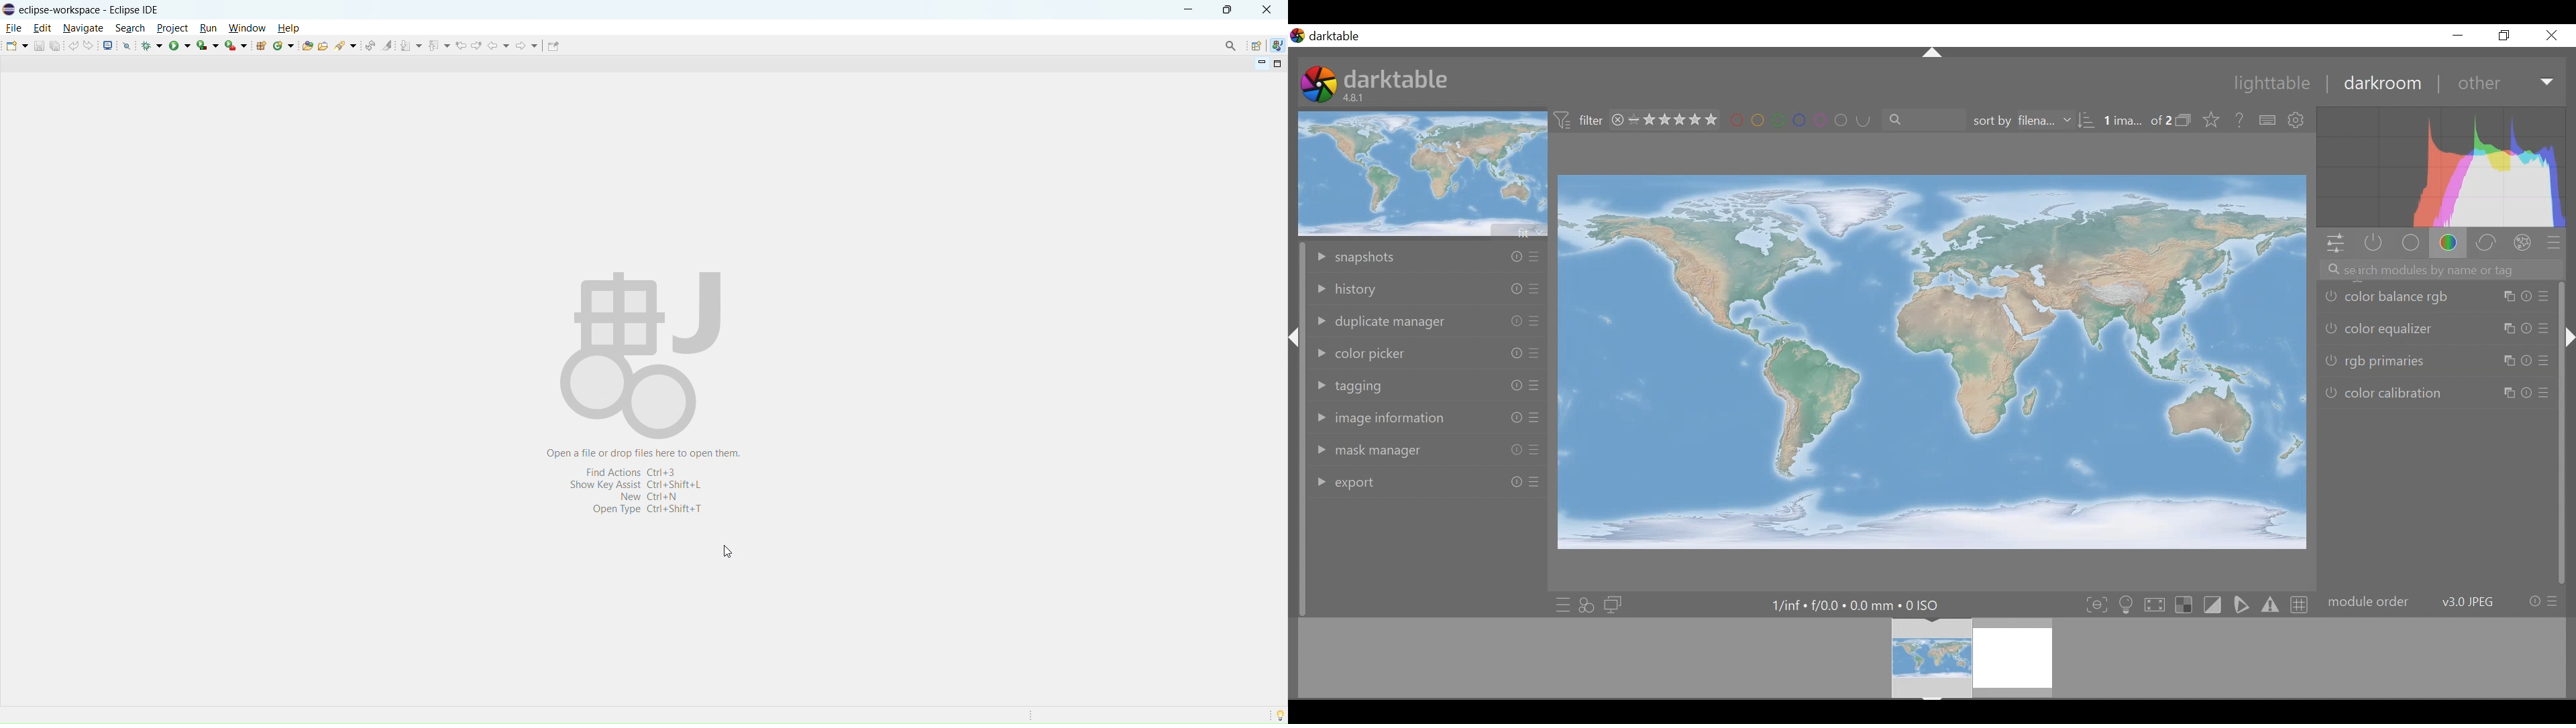 This screenshot has width=2576, height=728. What do you see at coordinates (2373, 243) in the screenshot?
I see `show only active modules` at bounding box center [2373, 243].